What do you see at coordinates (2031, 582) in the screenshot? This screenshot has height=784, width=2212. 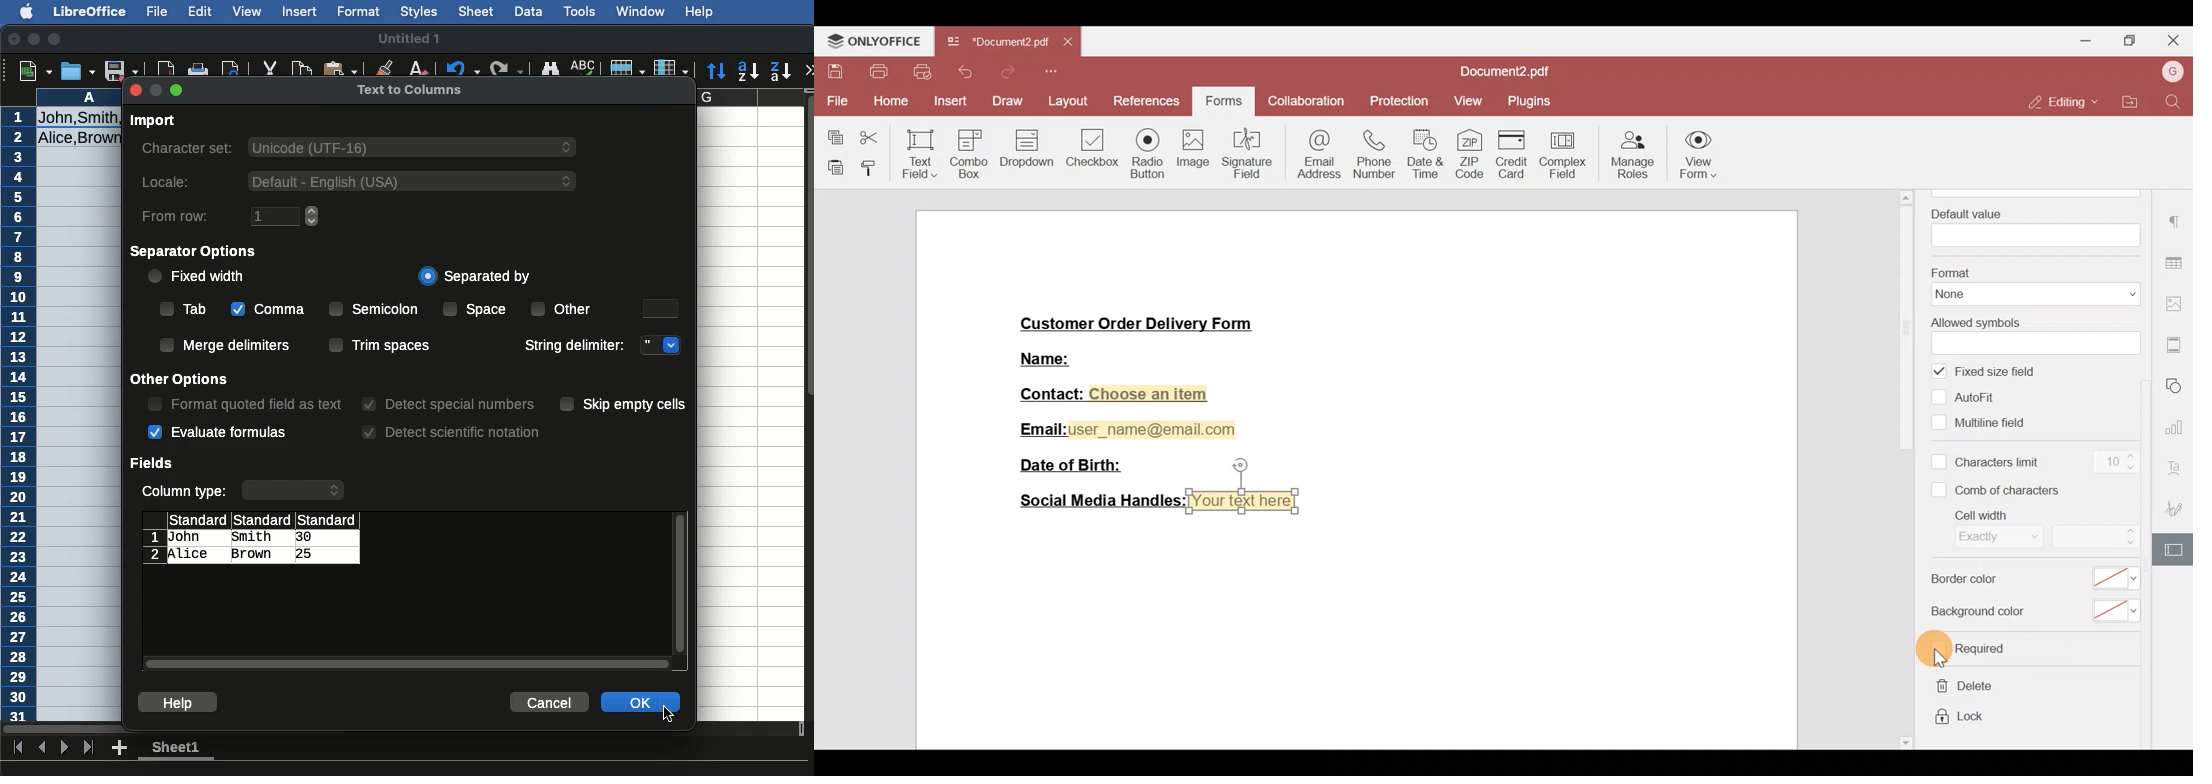 I see `Border color` at bounding box center [2031, 582].